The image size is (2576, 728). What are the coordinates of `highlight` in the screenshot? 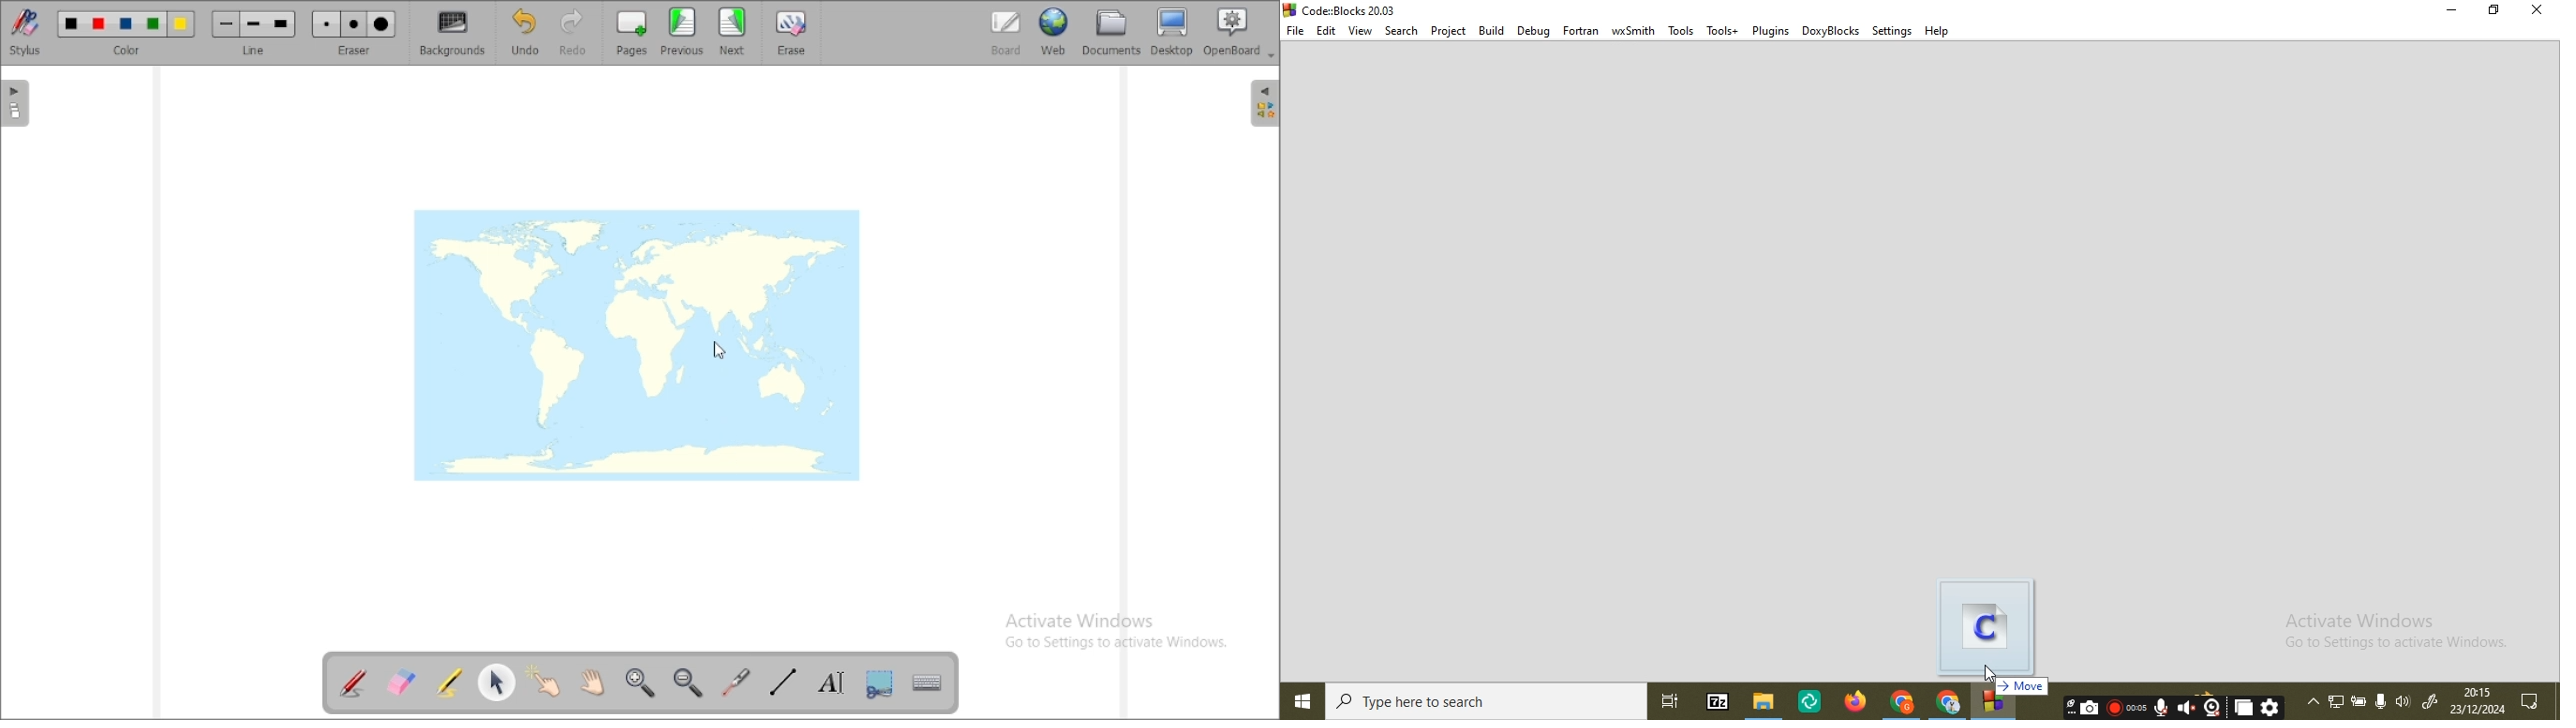 It's located at (448, 682).